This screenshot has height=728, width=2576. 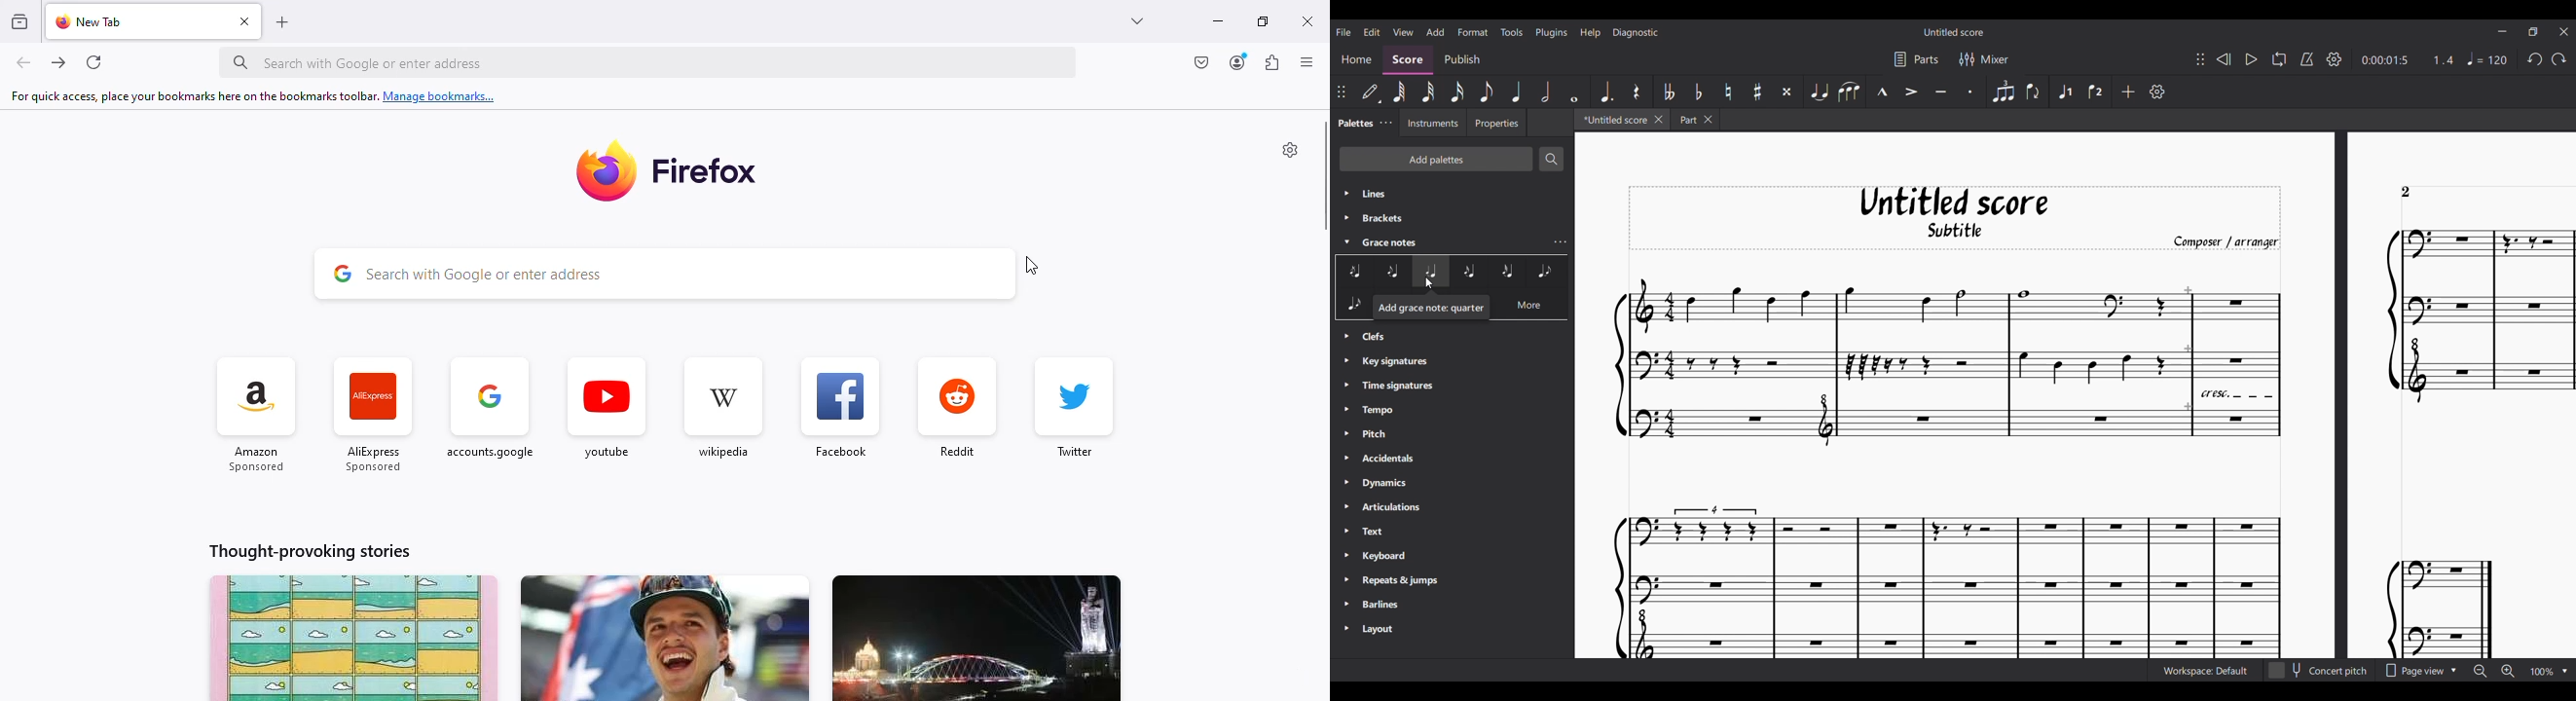 What do you see at coordinates (1432, 122) in the screenshot?
I see `Instruments tab` at bounding box center [1432, 122].